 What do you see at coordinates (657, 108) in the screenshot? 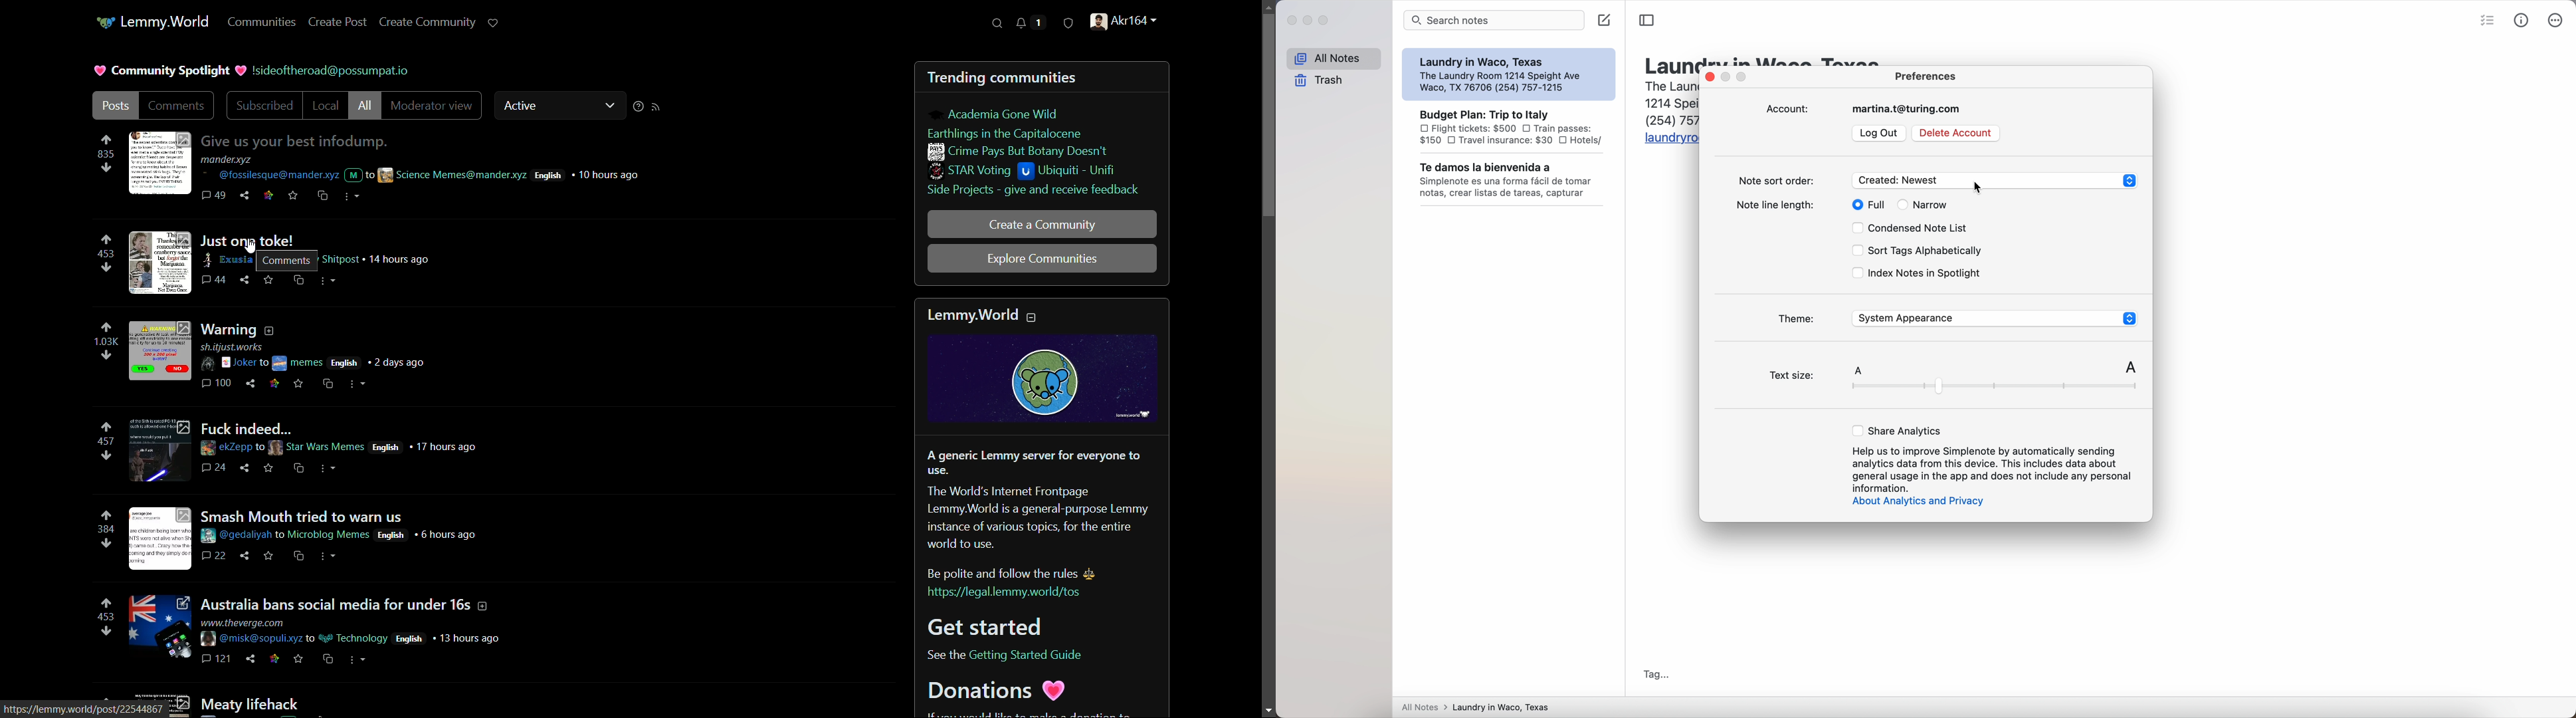
I see `rss` at bounding box center [657, 108].